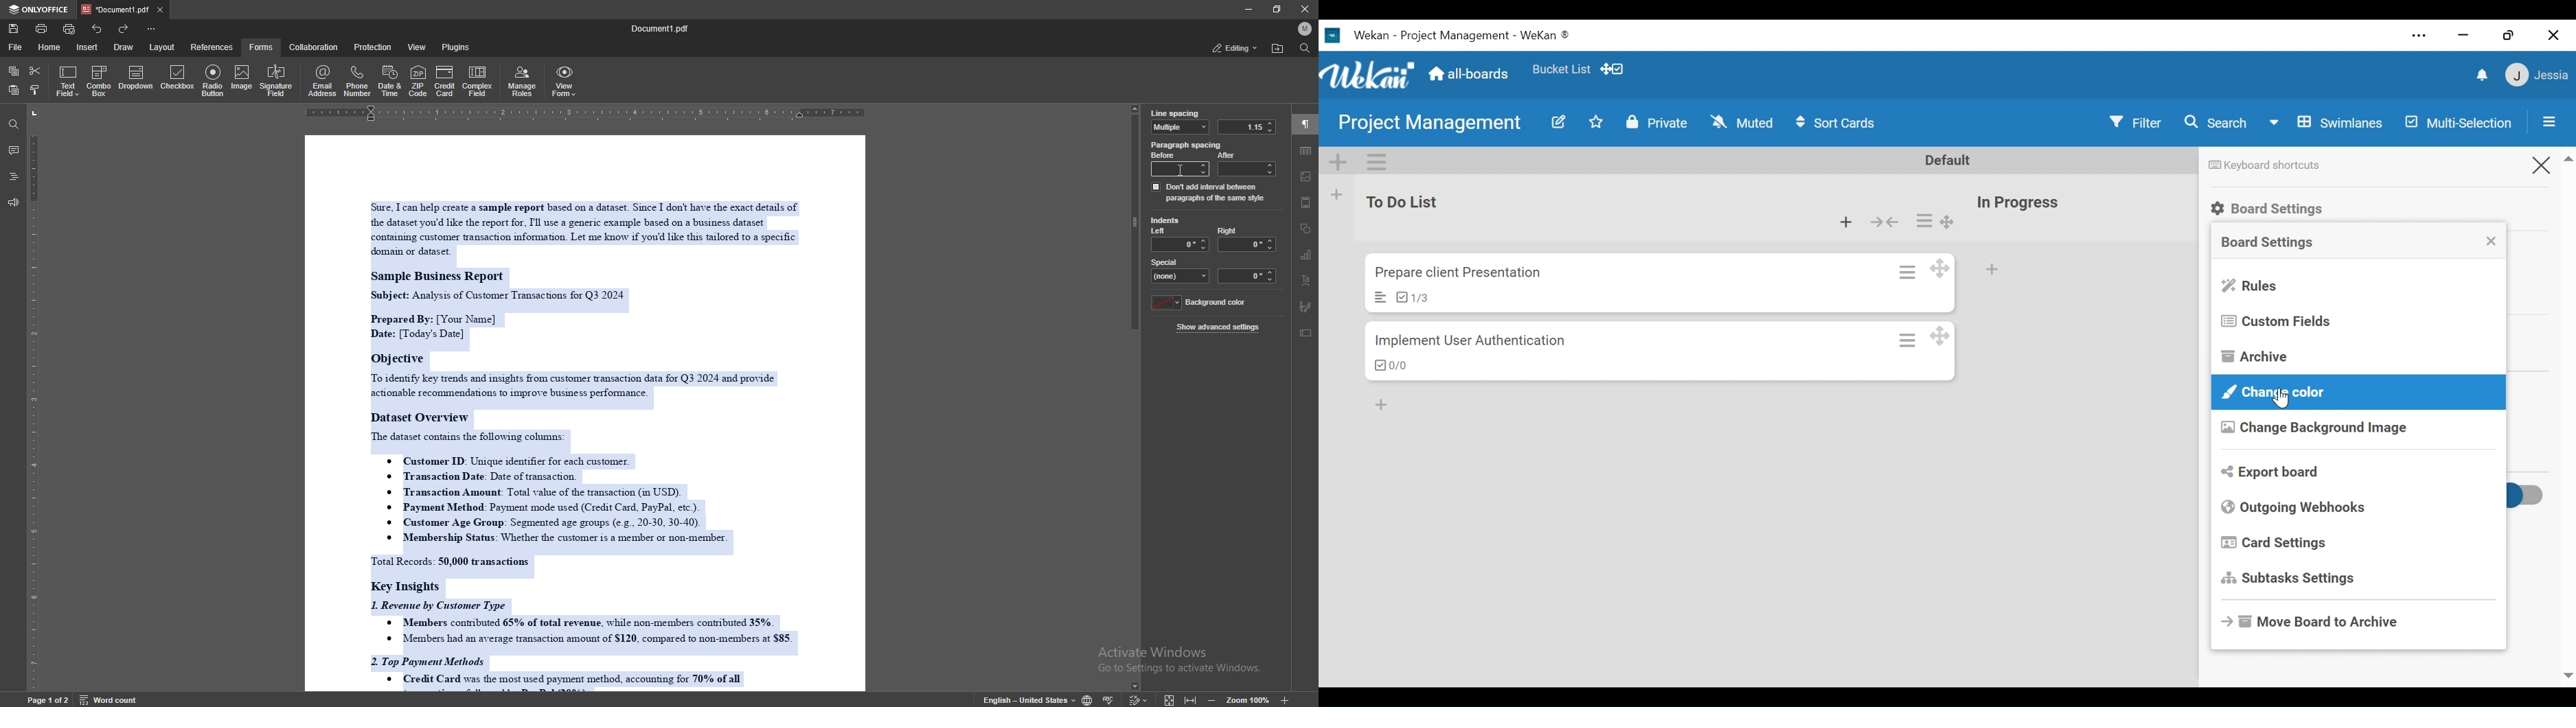  Describe the element at coordinates (2458, 122) in the screenshot. I see `Multi-selection` at that location.